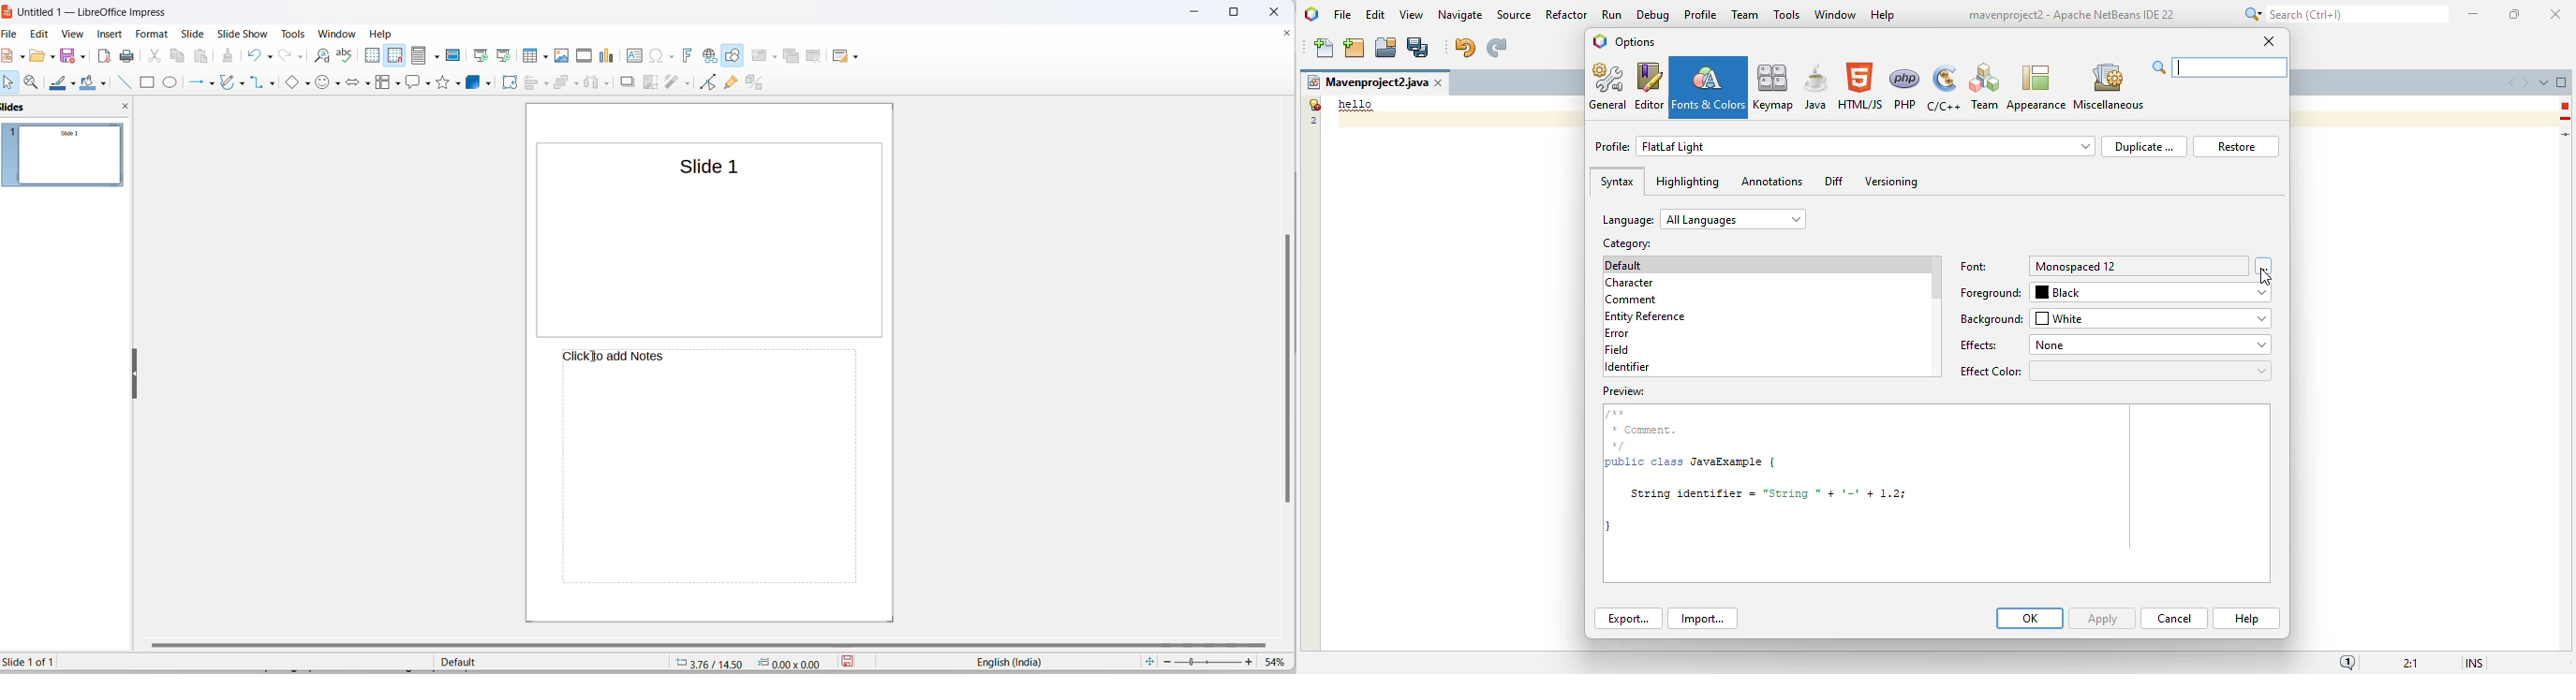 The height and width of the screenshot is (700, 2576). I want to click on curves and polygons, so click(229, 84).